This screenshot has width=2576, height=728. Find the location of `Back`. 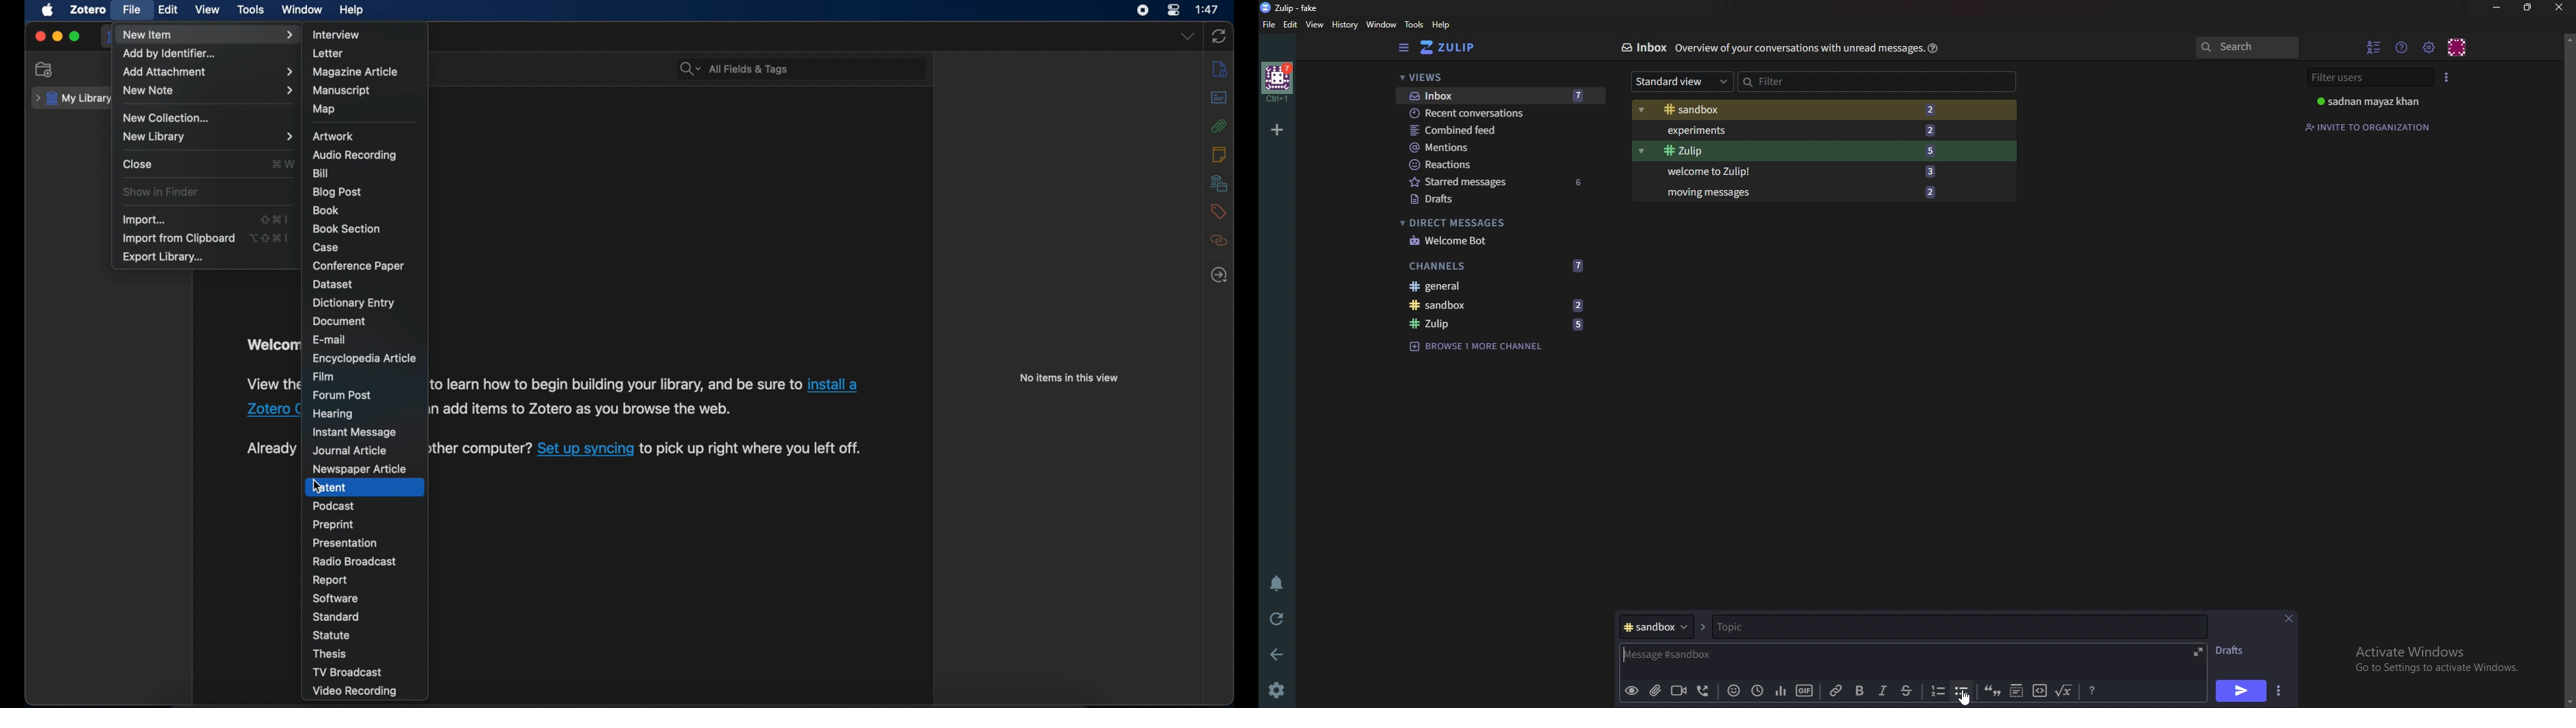

Back is located at coordinates (1280, 653).